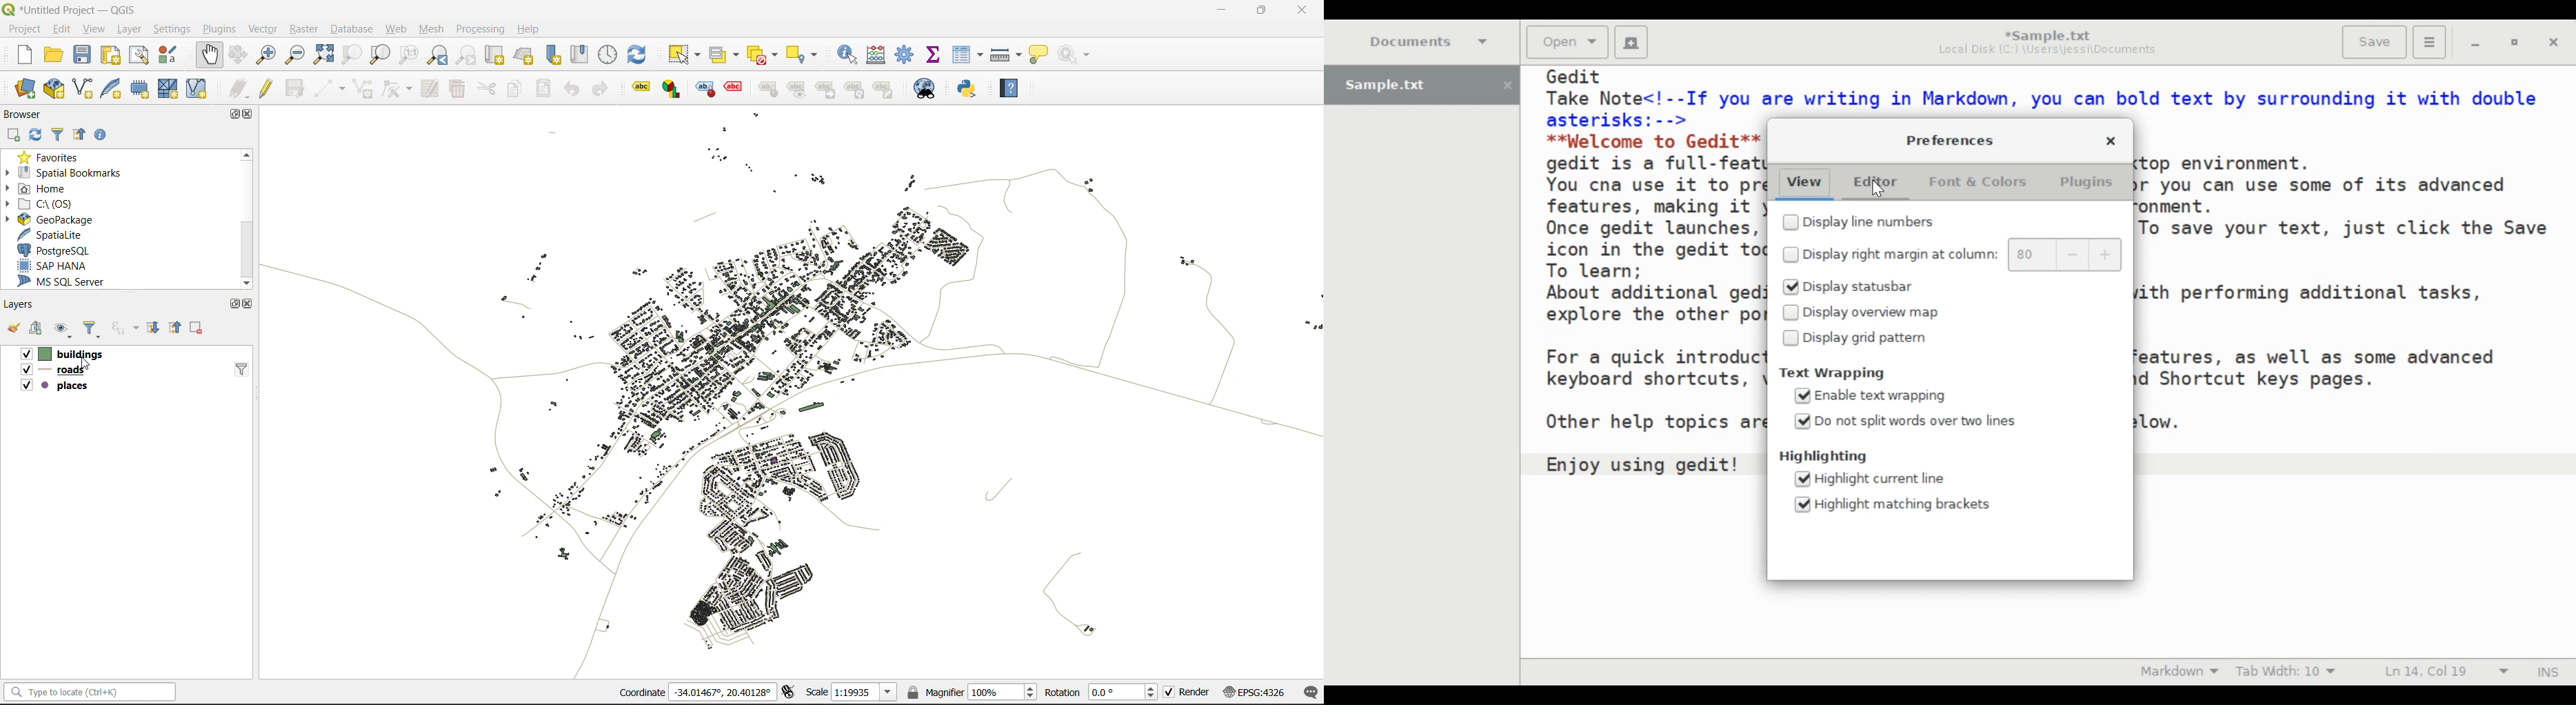  What do you see at coordinates (1311, 694) in the screenshot?
I see `log messages` at bounding box center [1311, 694].